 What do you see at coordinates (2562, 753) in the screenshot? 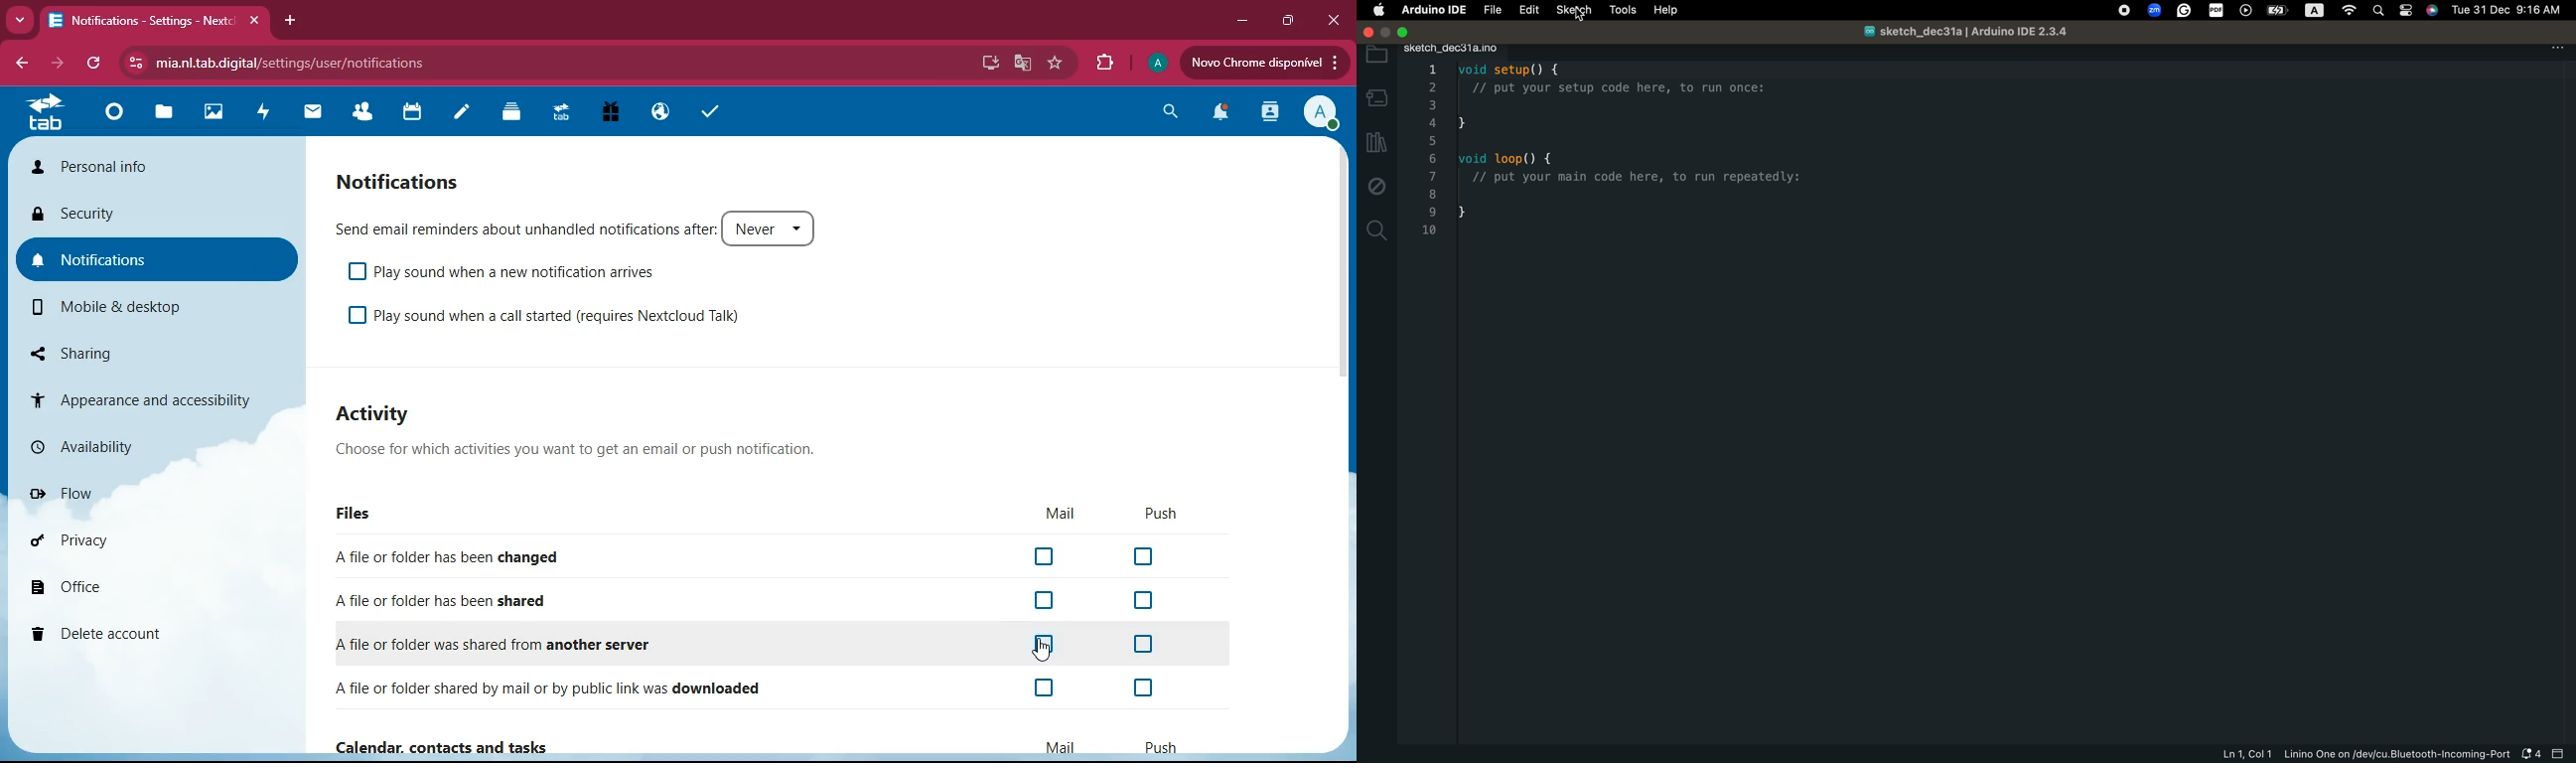
I see `close bar` at bounding box center [2562, 753].